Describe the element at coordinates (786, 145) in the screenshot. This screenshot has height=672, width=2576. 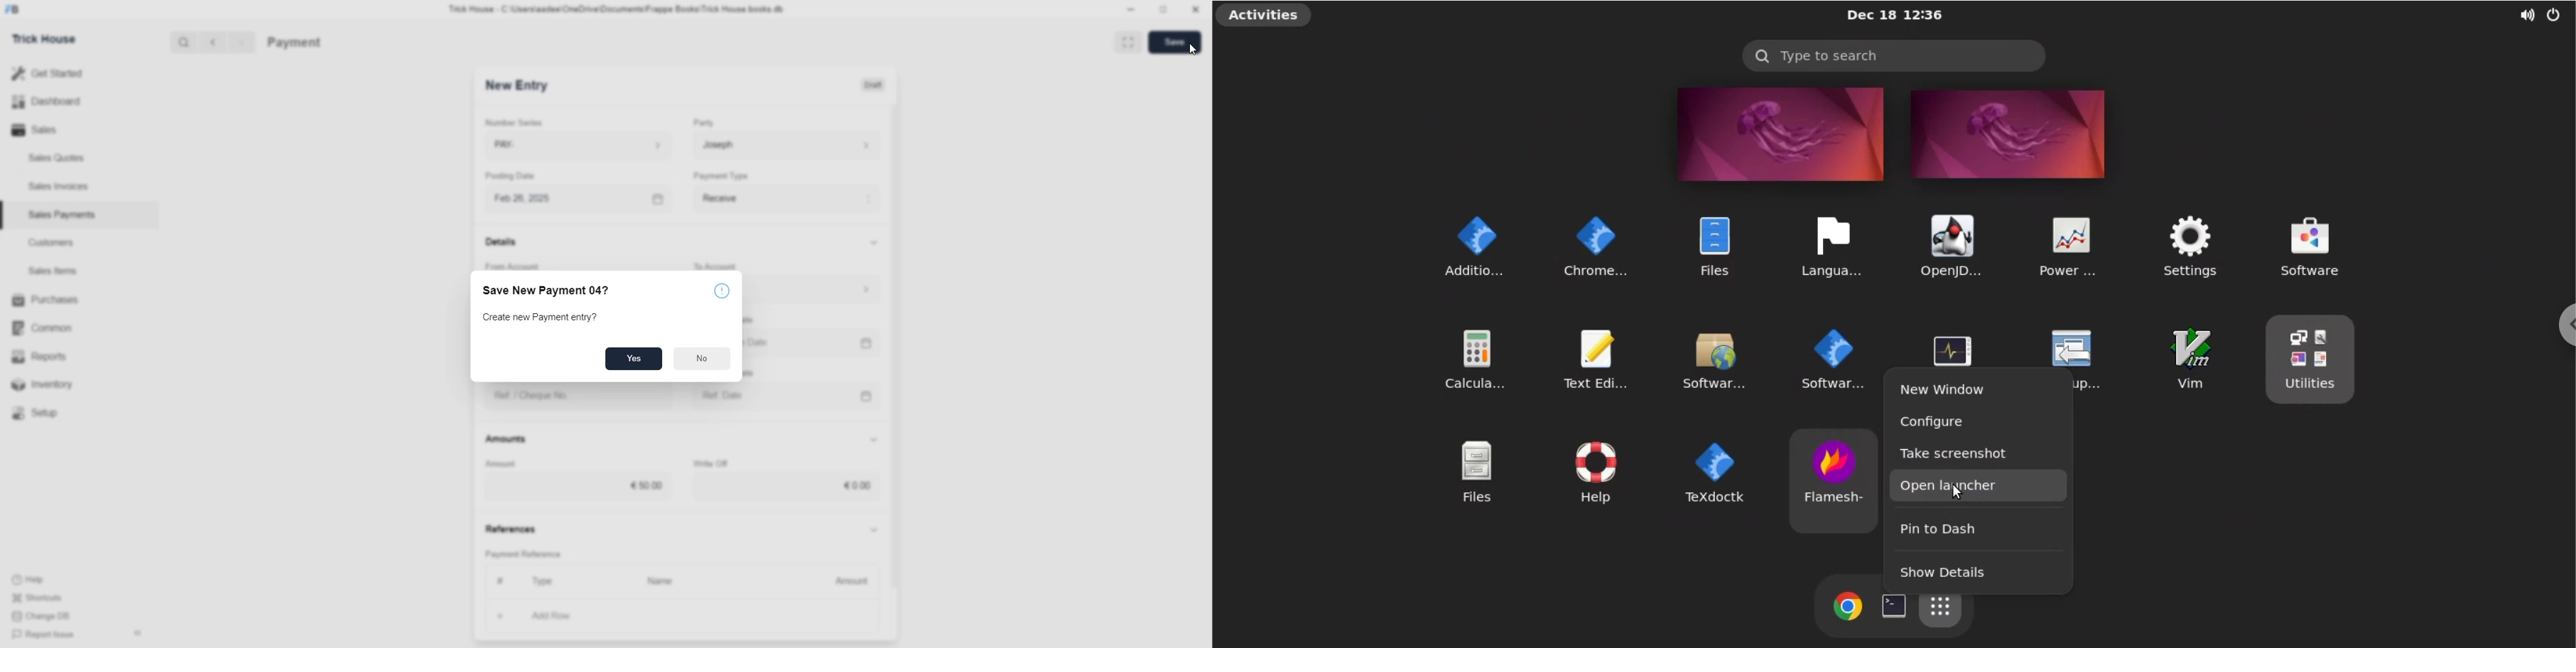
I see `Josep` at that location.